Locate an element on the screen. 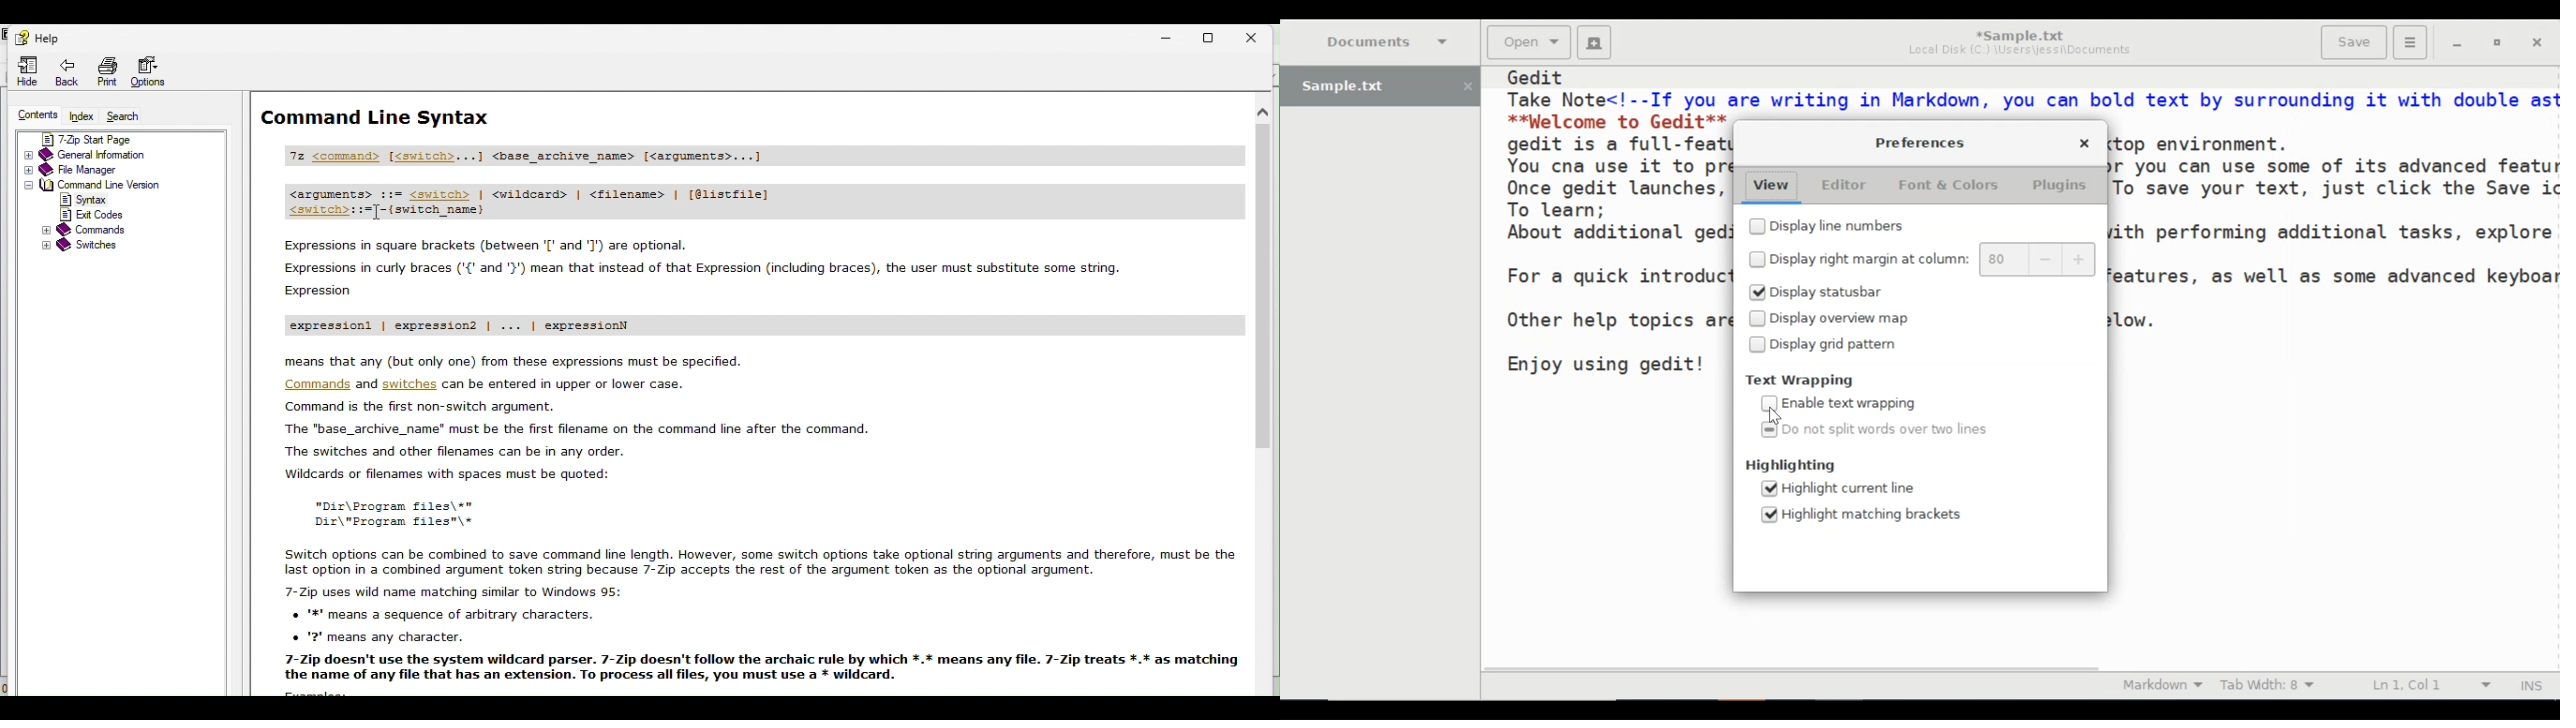 The width and height of the screenshot is (2576, 728). switches is located at coordinates (85, 245).